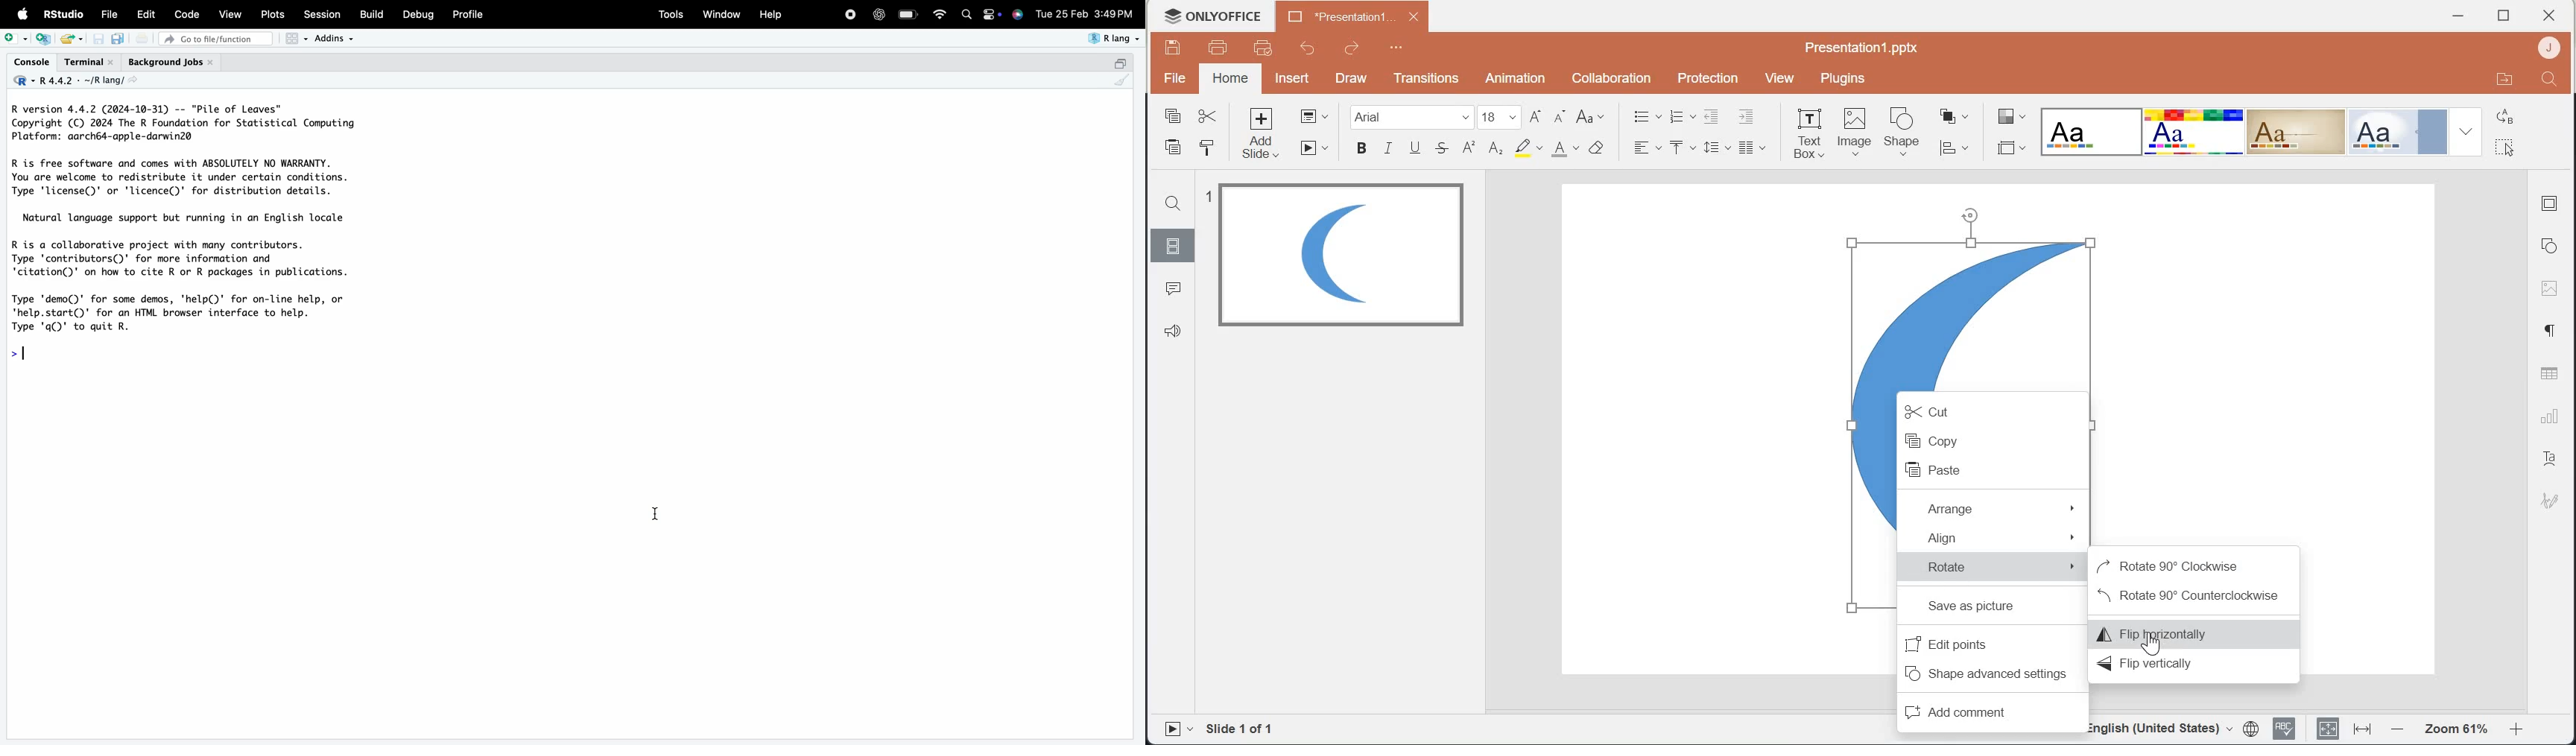 Image resolution: width=2576 pixels, height=756 pixels. I want to click on RStudio, so click(62, 14).